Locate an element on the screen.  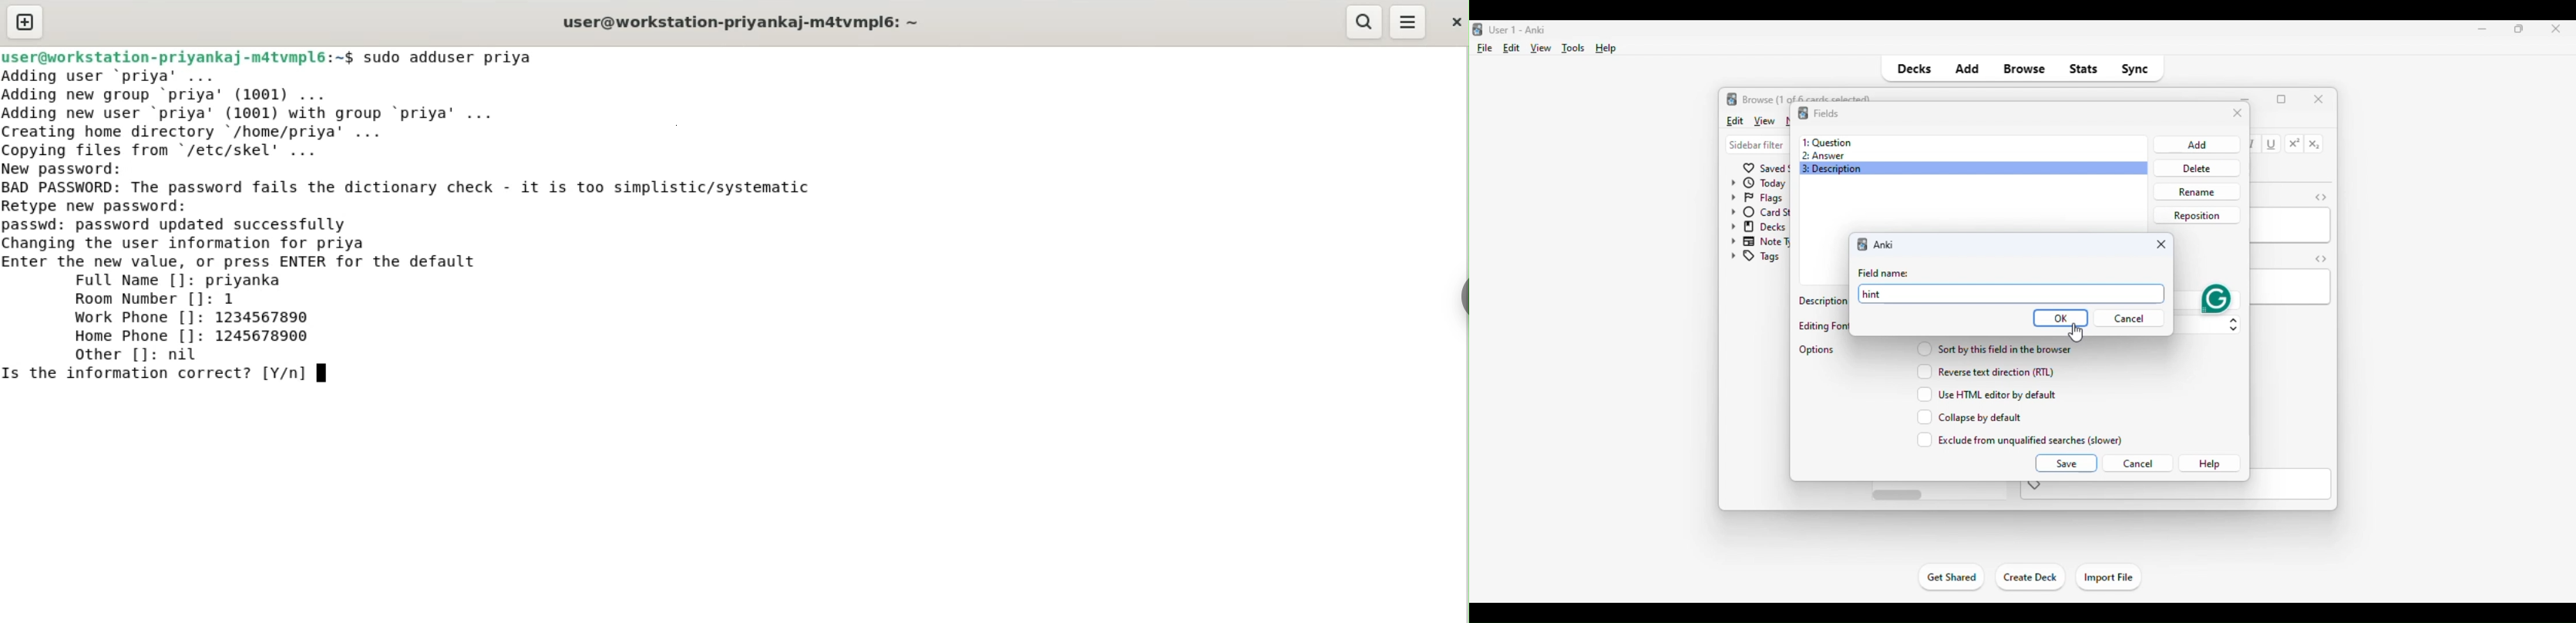
maximize is located at coordinates (2282, 99).